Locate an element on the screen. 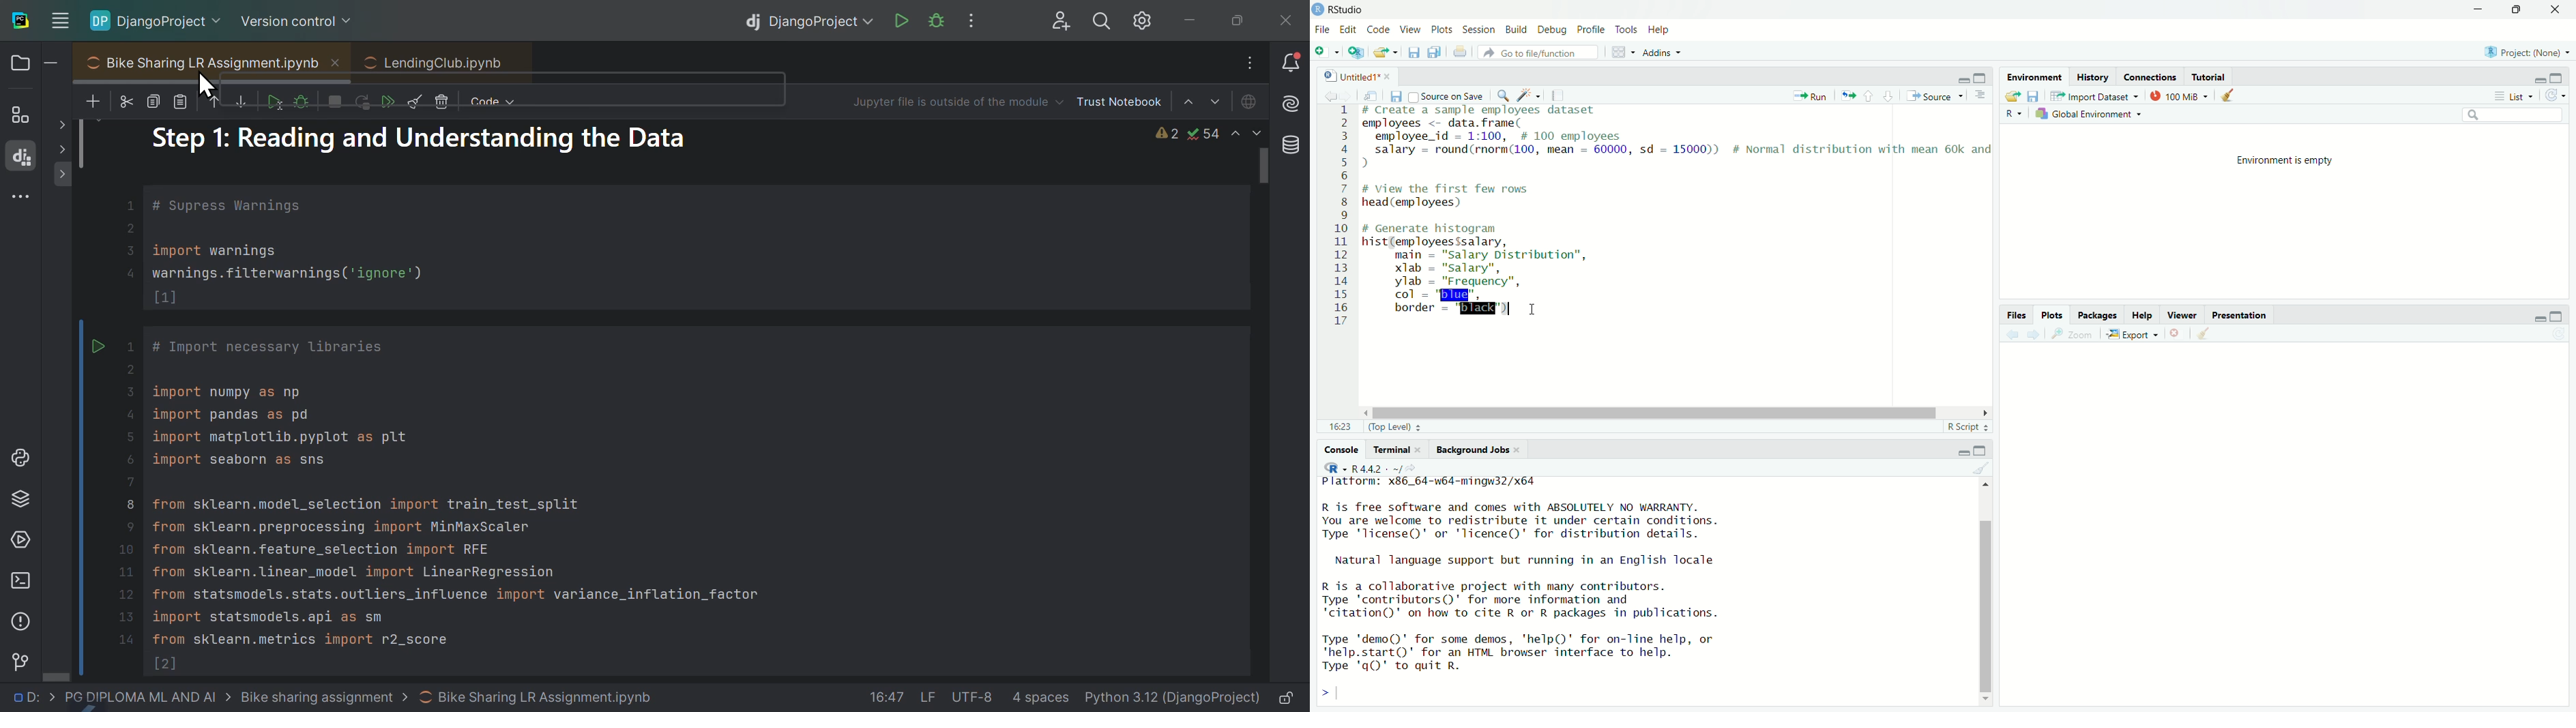  Addins is located at coordinates (1663, 53).